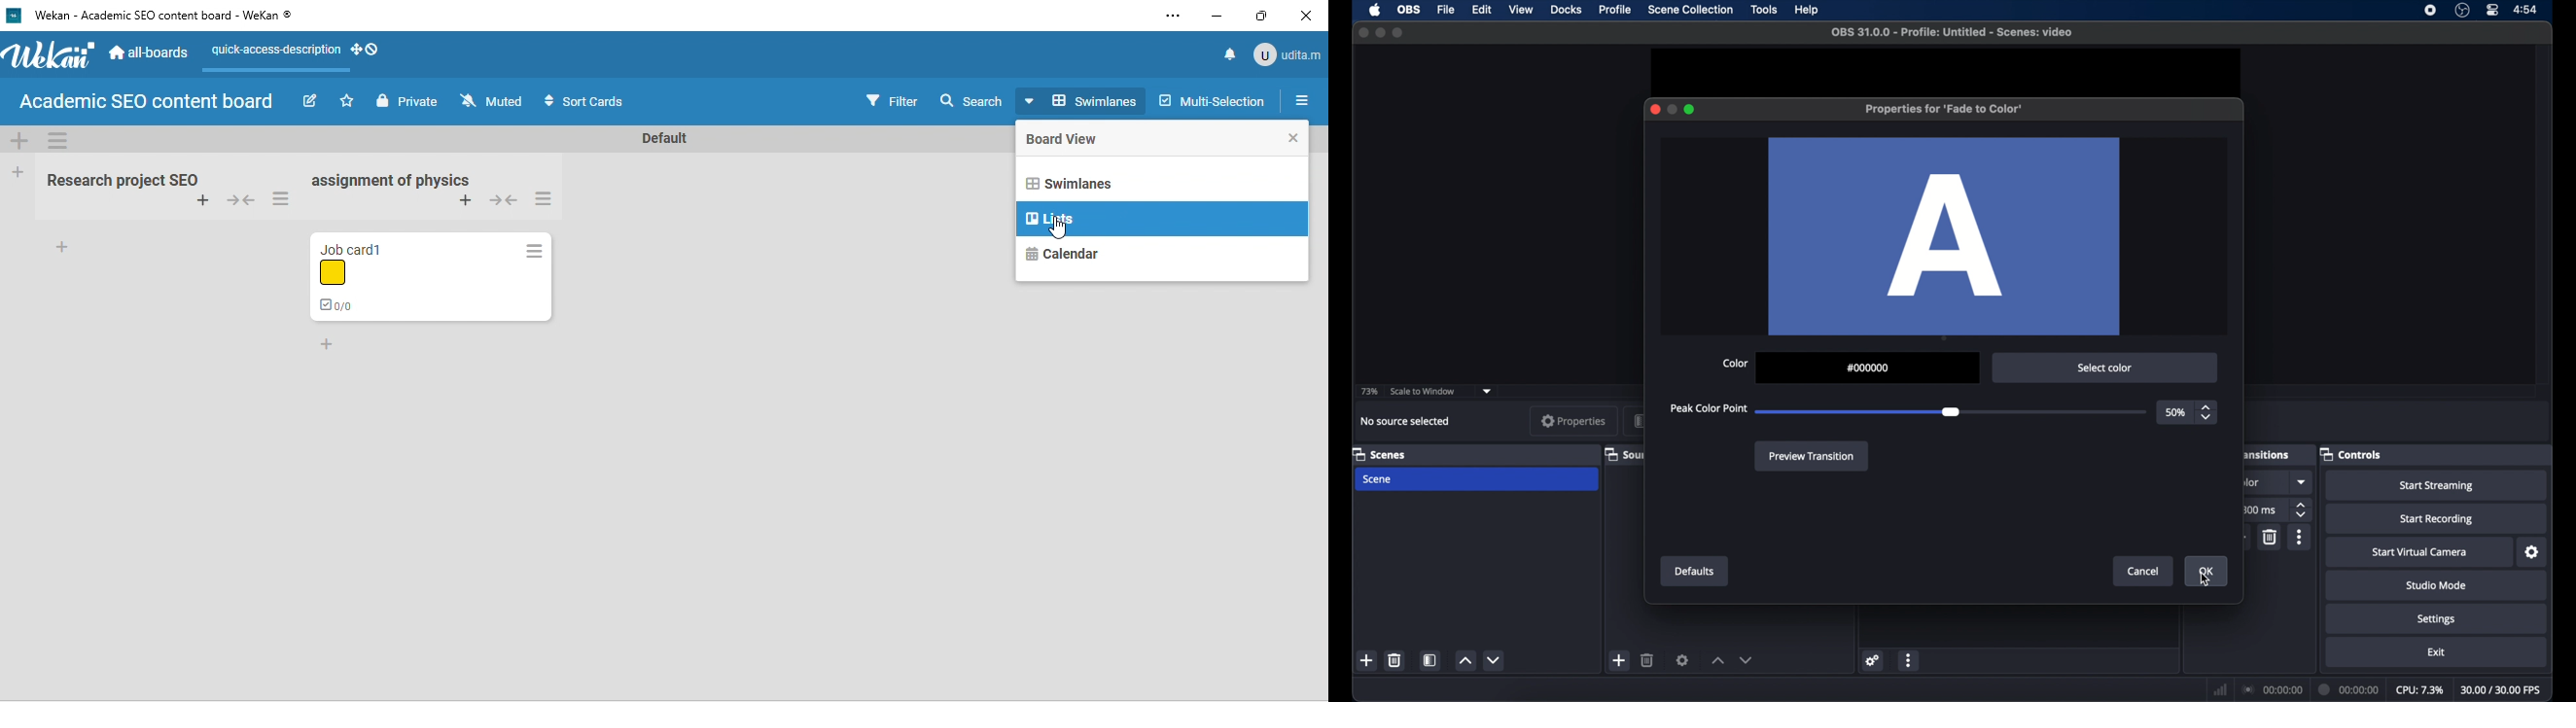 This screenshot has width=2576, height=728. What do you see at coordinates (22, 141) in the screenshot?
I see `add swimlane` at bounding box center [22, 141].